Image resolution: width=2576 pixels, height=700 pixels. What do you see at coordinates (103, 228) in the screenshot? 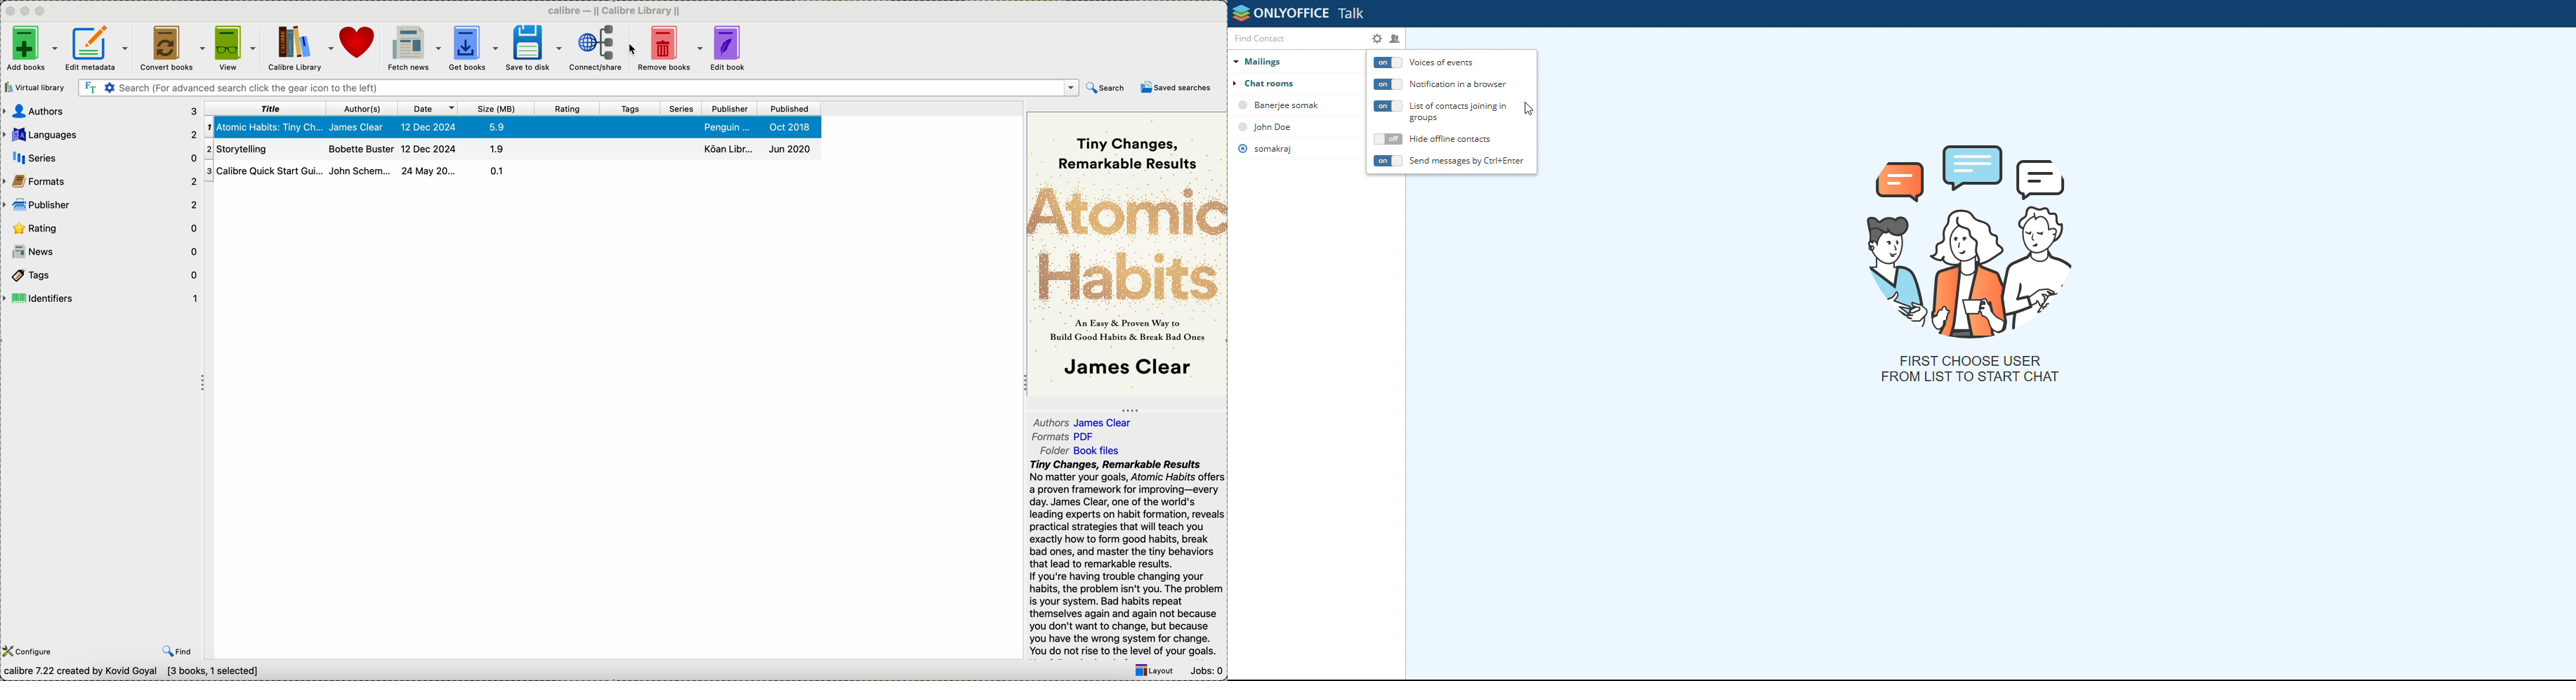
I see `rating` at bounding box center [103, 228].